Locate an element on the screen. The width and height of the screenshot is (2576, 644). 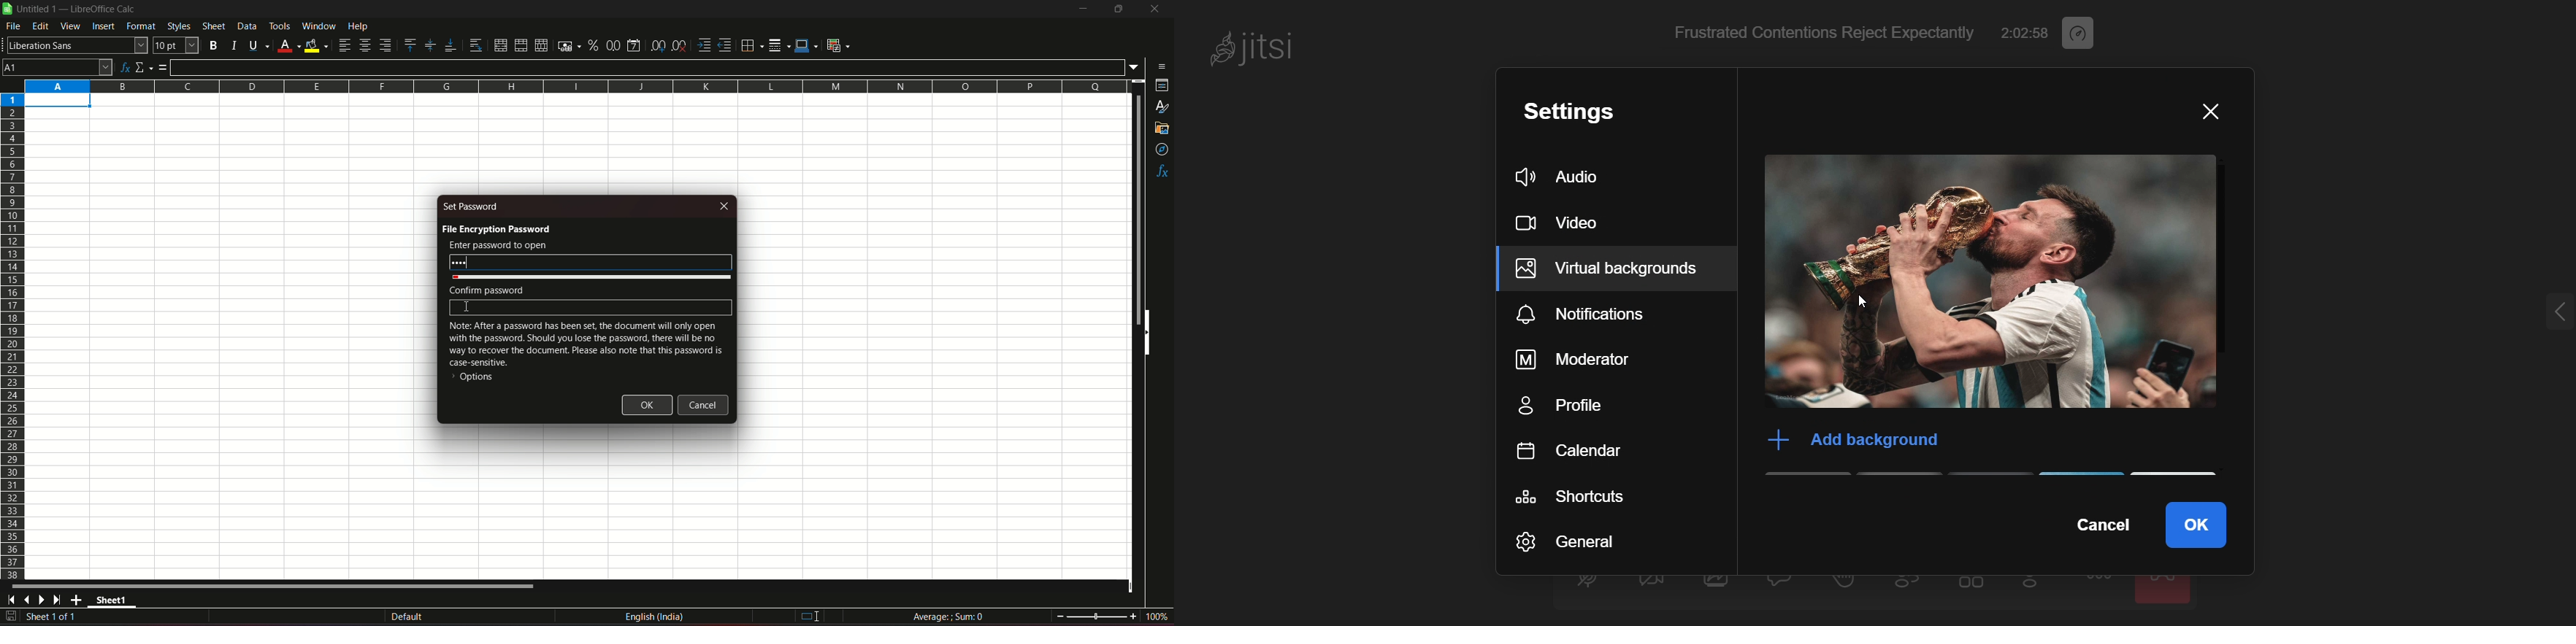
cursor is located at coordinates (1864, 304).